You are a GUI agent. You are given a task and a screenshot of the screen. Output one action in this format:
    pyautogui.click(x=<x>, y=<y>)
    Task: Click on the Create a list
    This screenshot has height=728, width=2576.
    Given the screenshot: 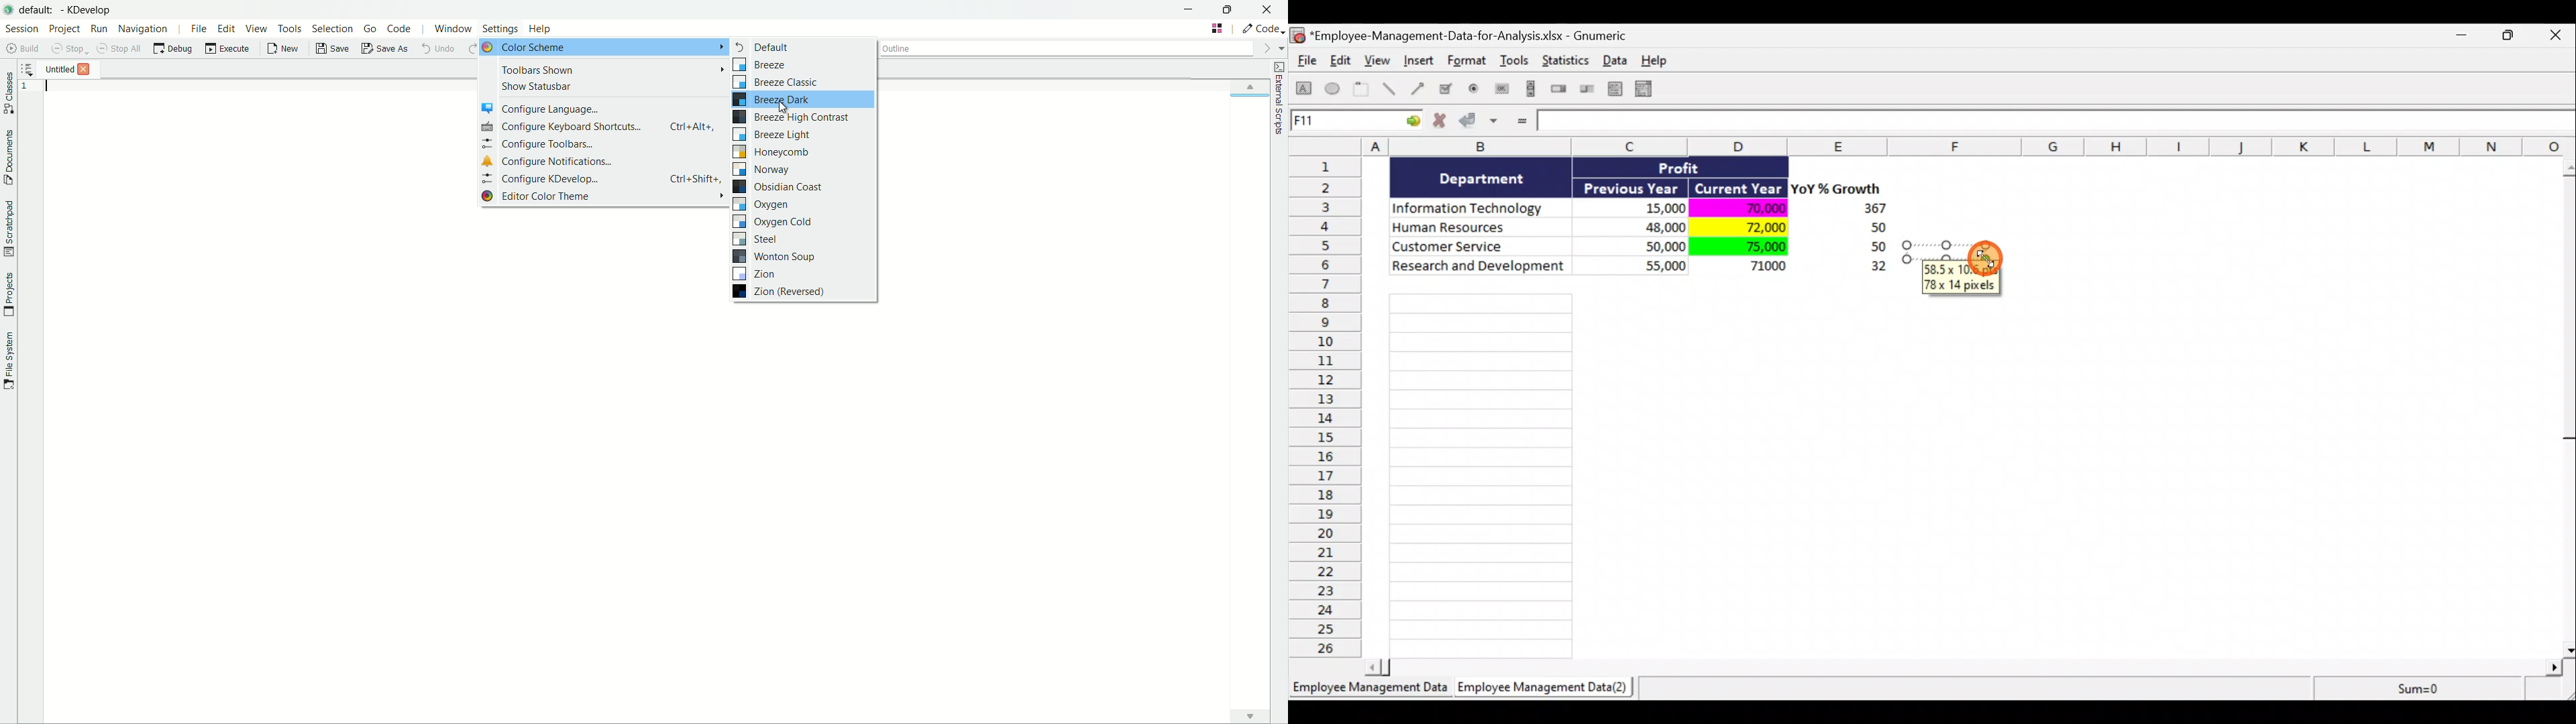 What is the action you would take?
    pyautogui.click(x=1611, y=88)
    